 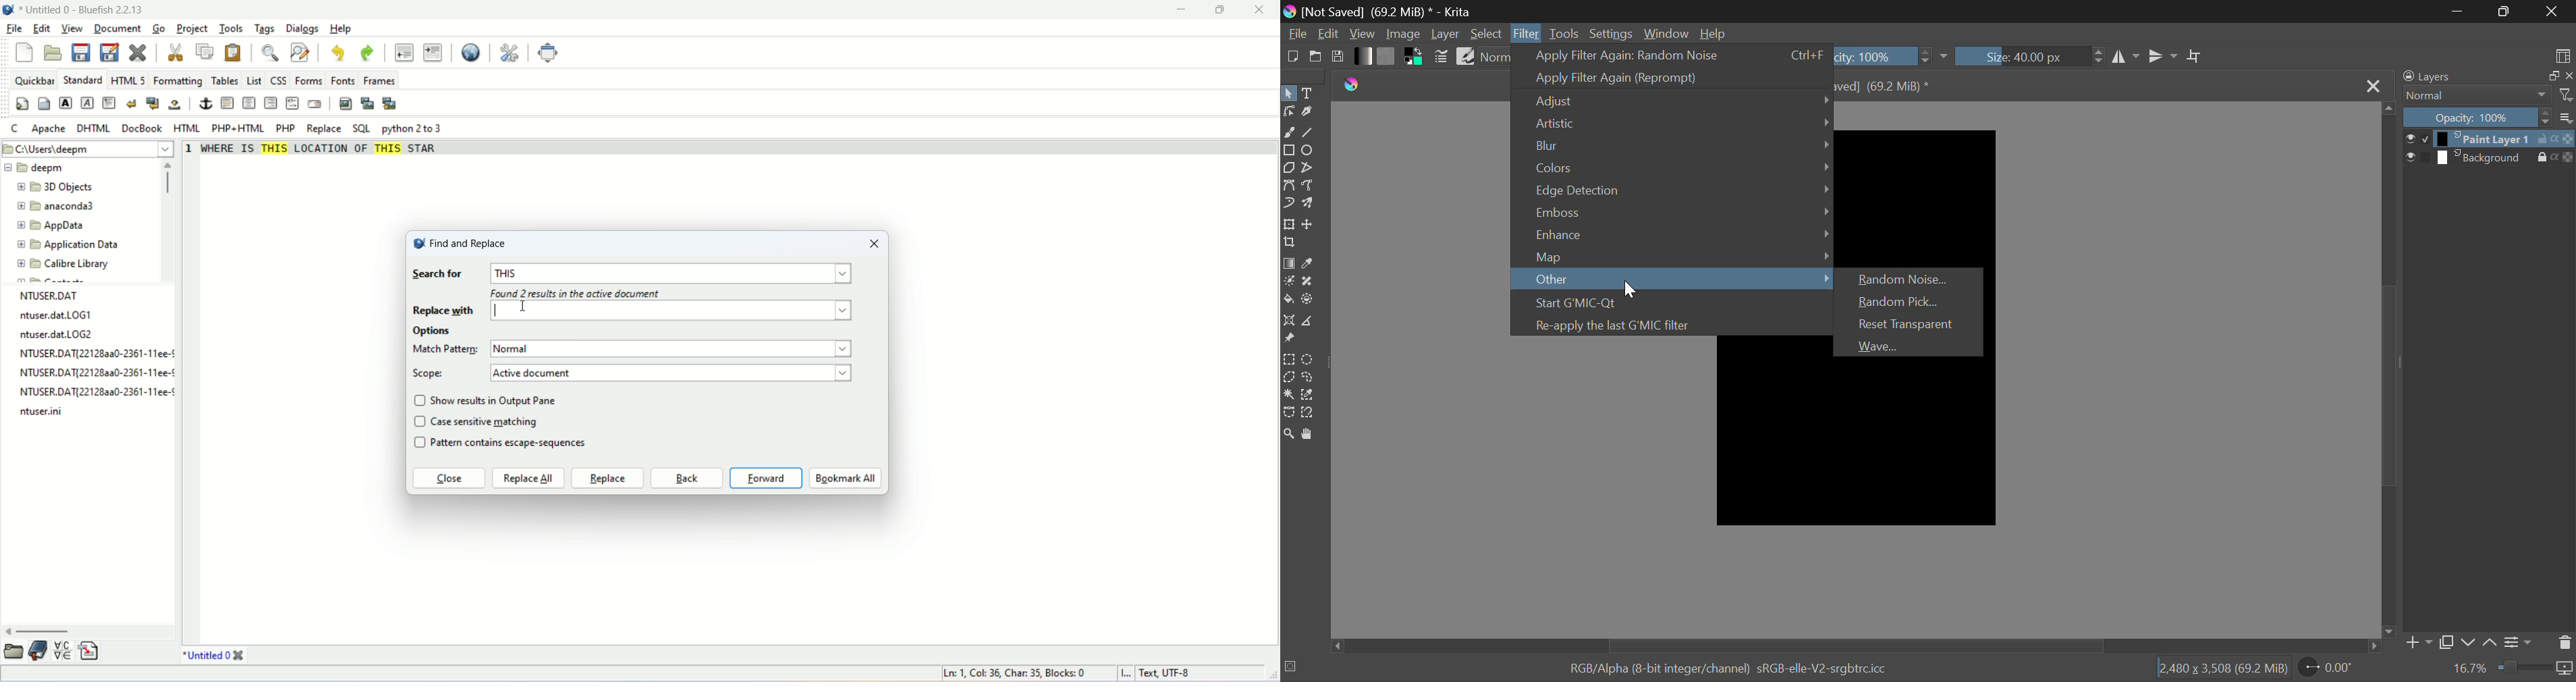 I want to click on Zoom, so click(x=2536, y=670).